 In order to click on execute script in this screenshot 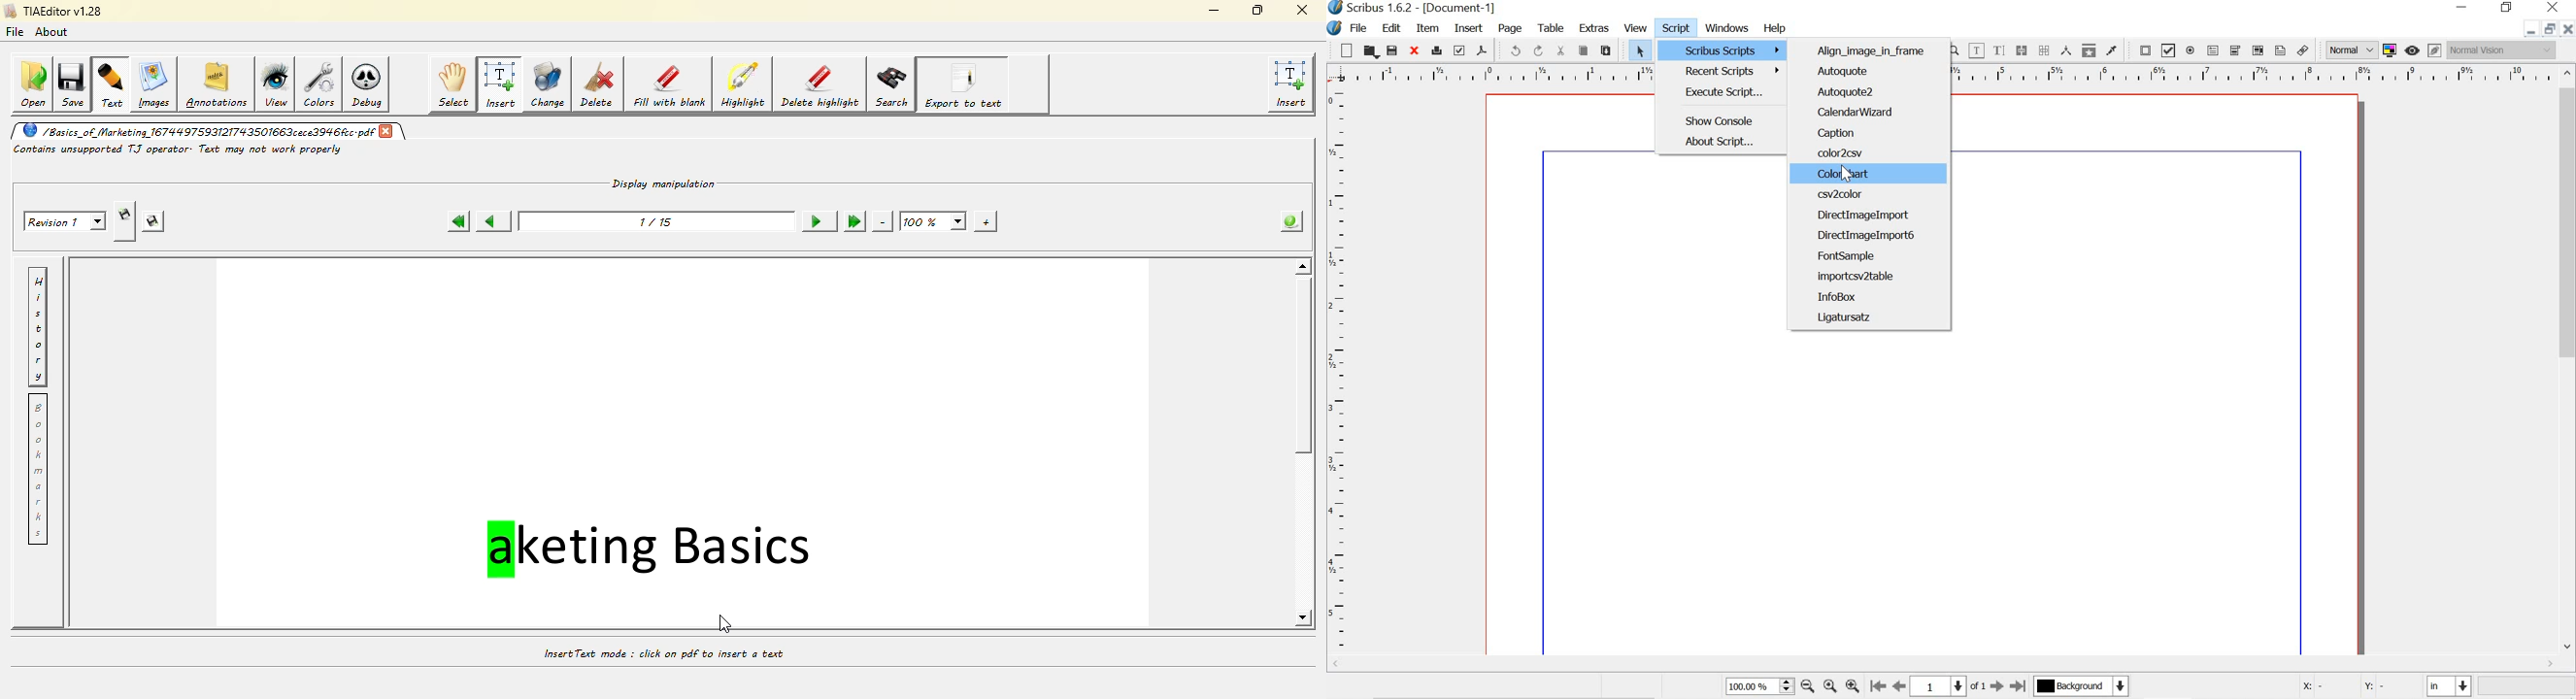, I will do `click(1731, 94)`.